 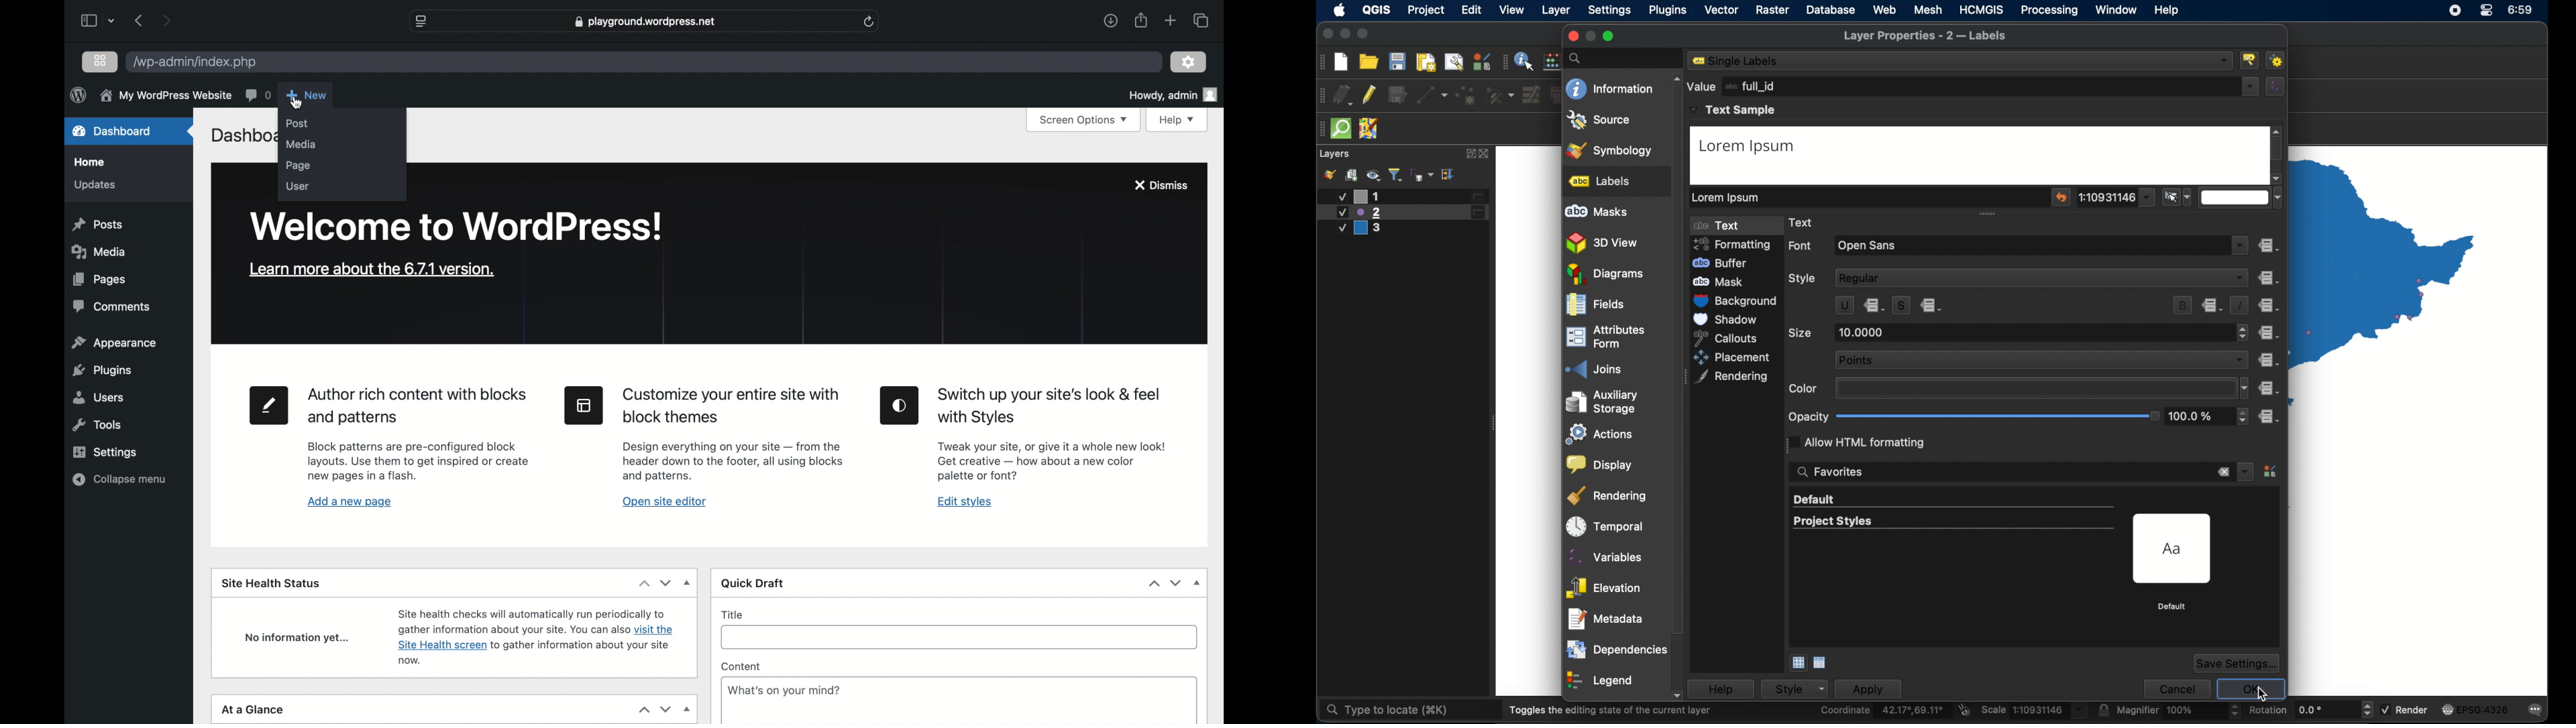 I want to click on users, so click(x=97, y=397).